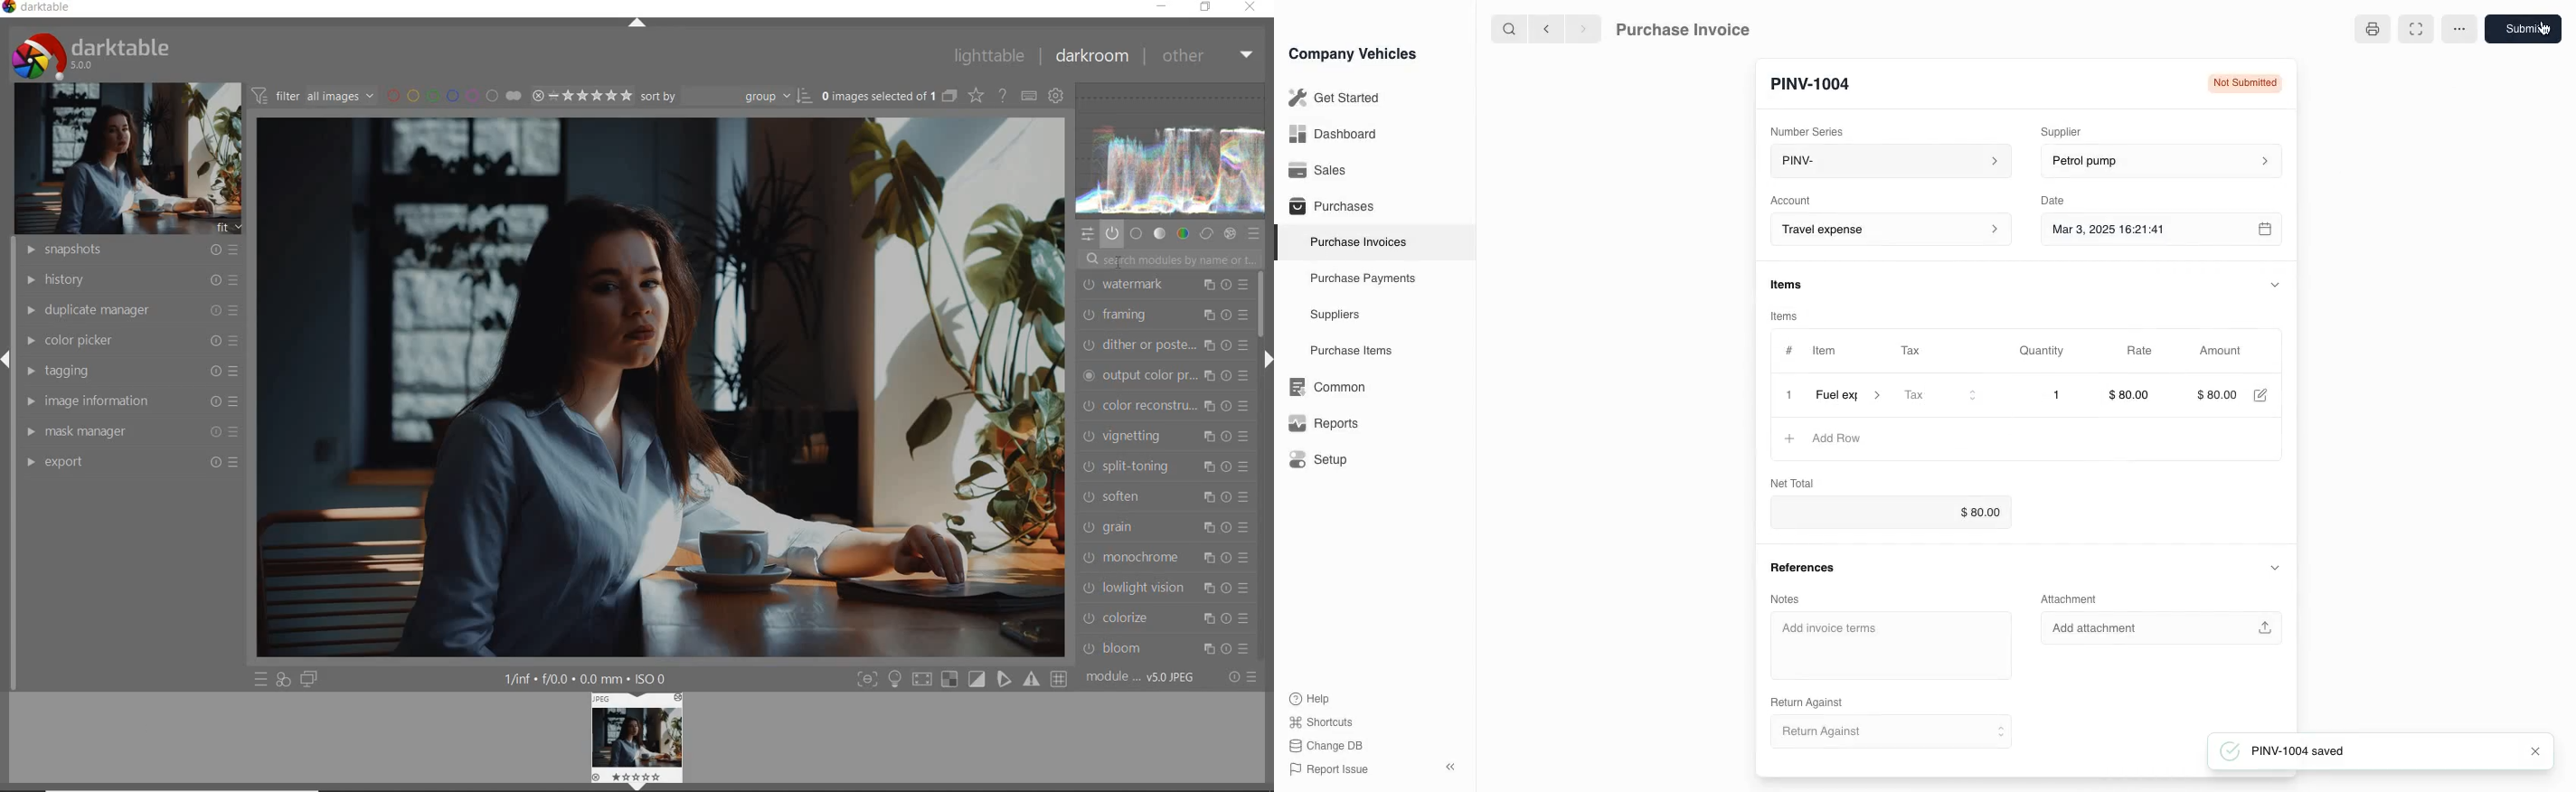 The height and width of the screenshot is (812, 2576). What do you see at coordinates (1888, 230) in the screenshot?
I see `Account` at bounding box center [1888, 230].